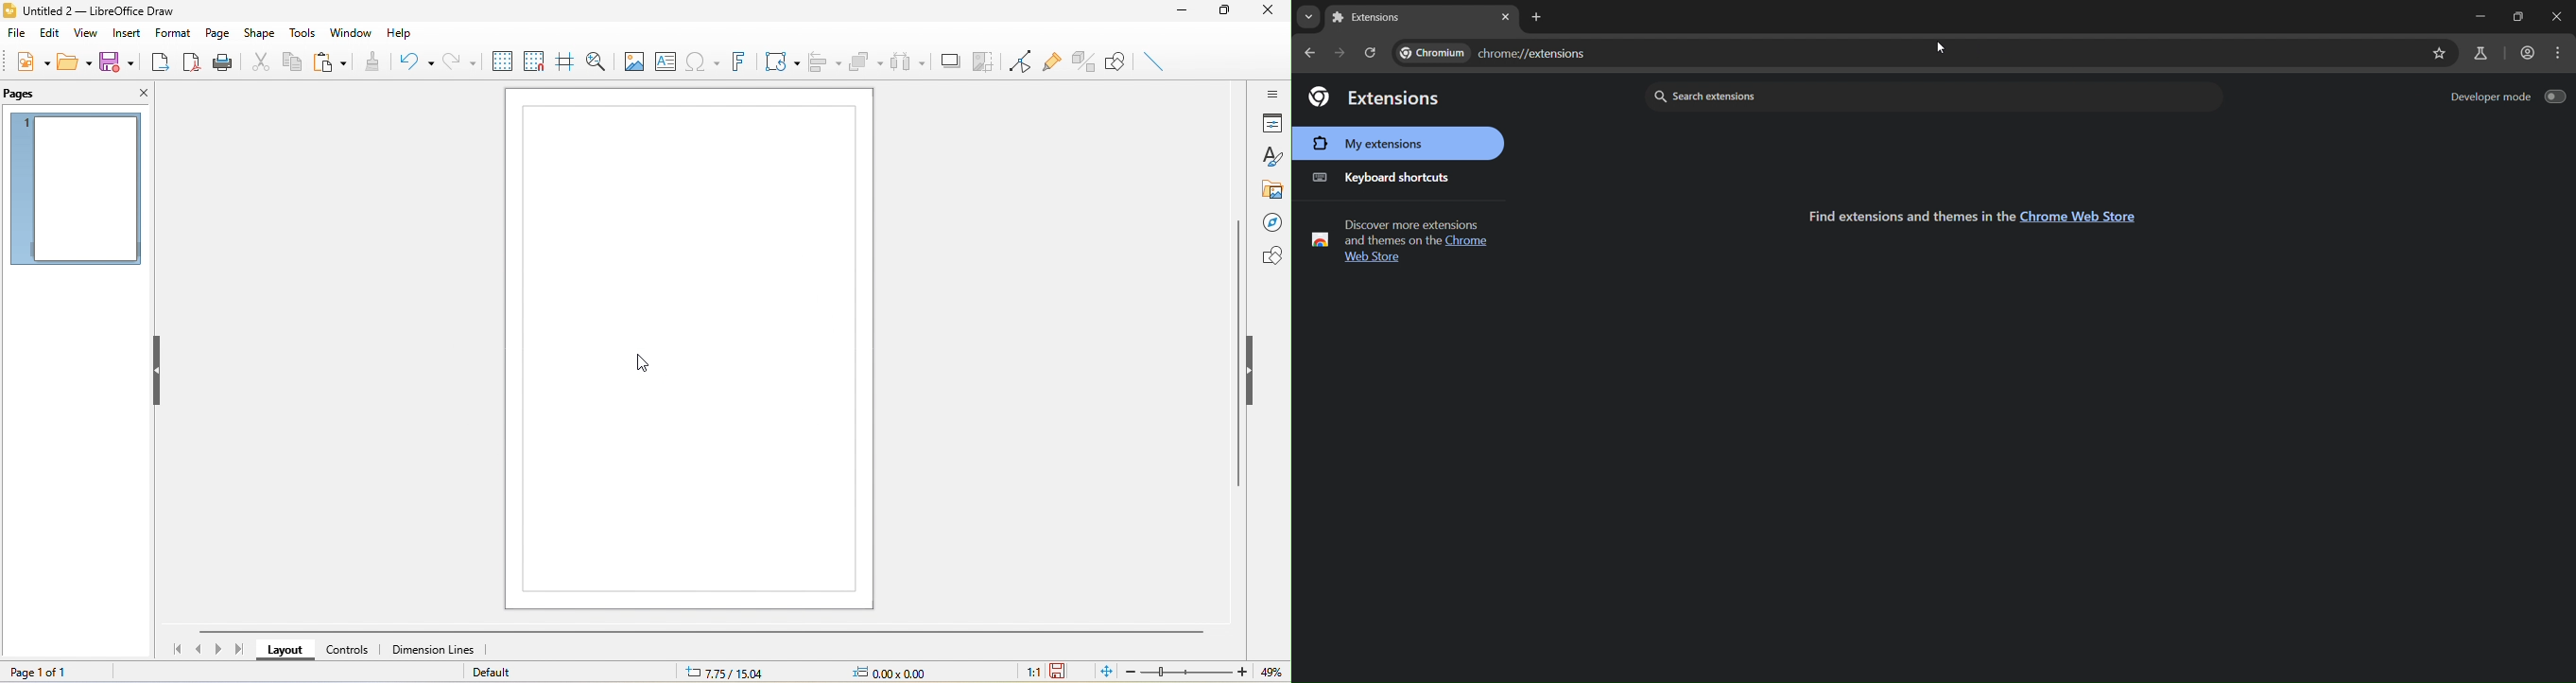 This screenshot has height=700, width=2576. I want to click on view, so click(84, 35).